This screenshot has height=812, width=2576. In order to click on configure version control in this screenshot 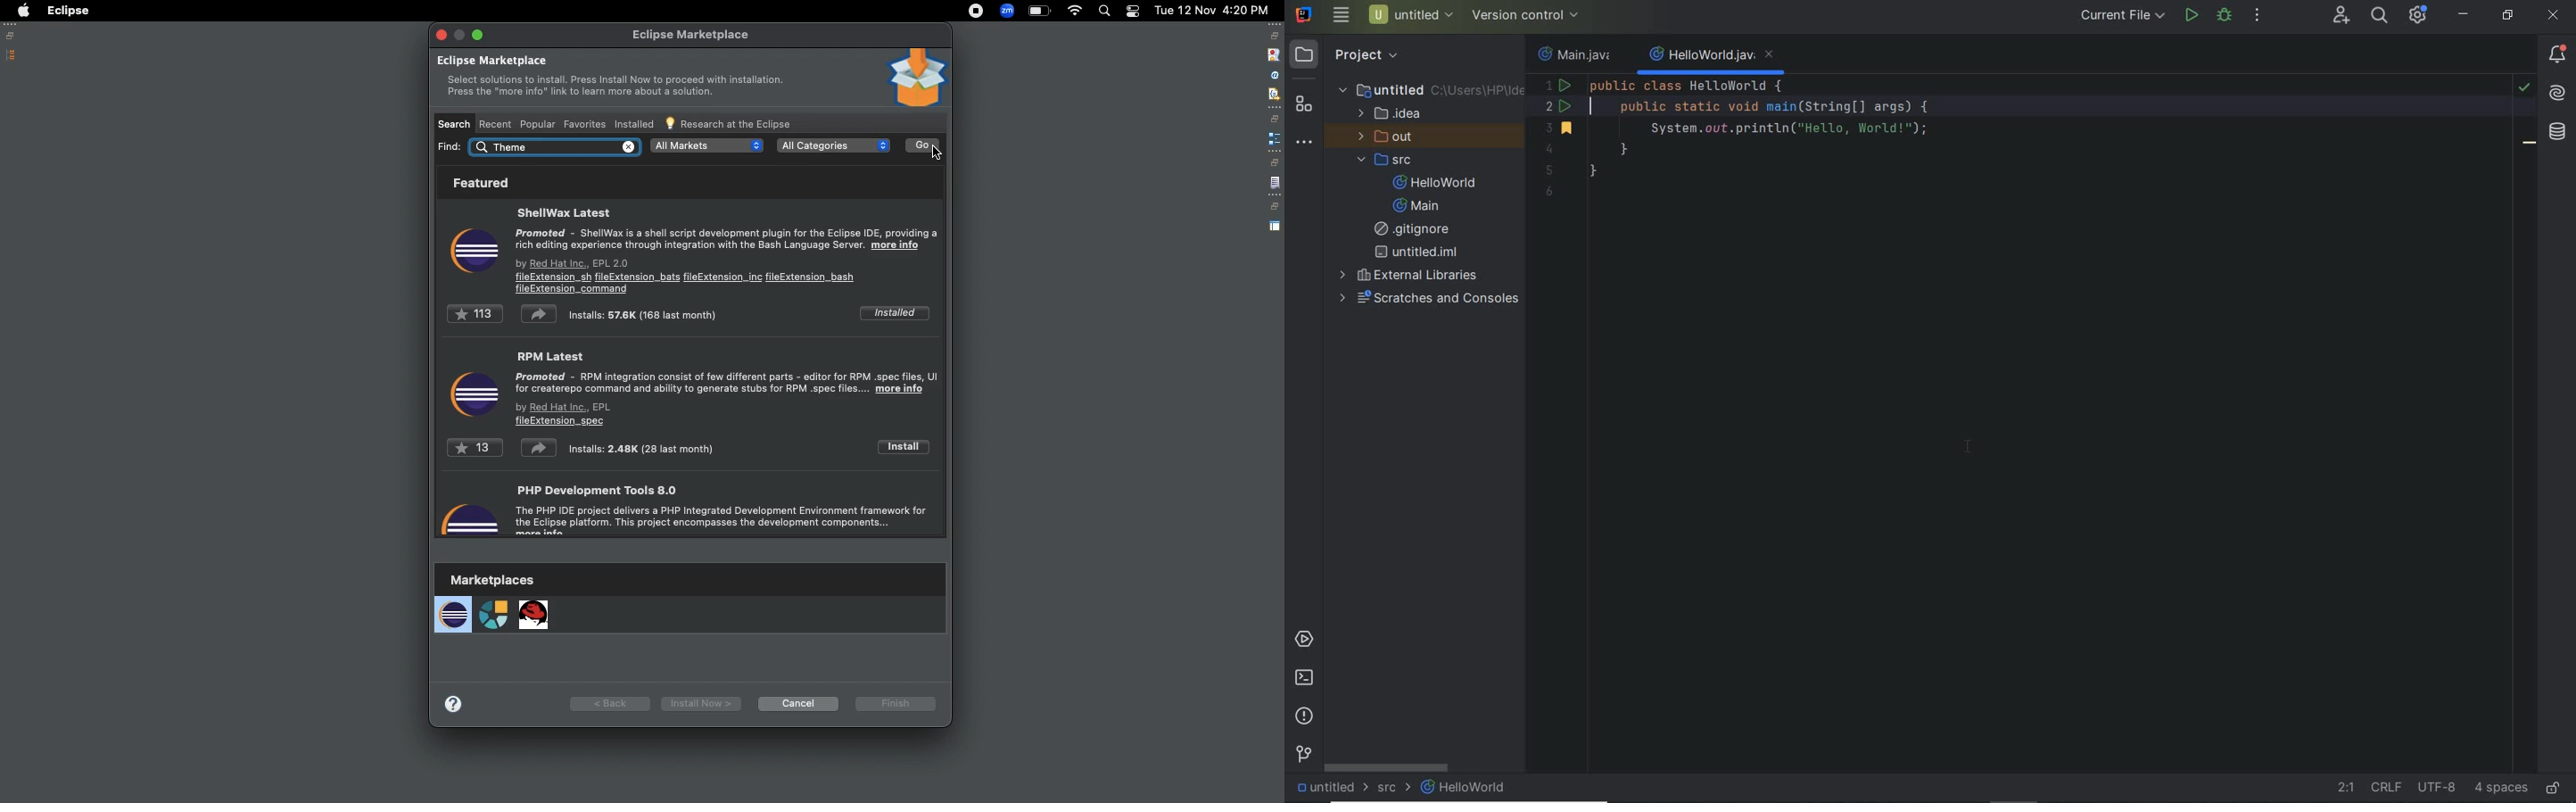, I will do `click(1524, 15)`.